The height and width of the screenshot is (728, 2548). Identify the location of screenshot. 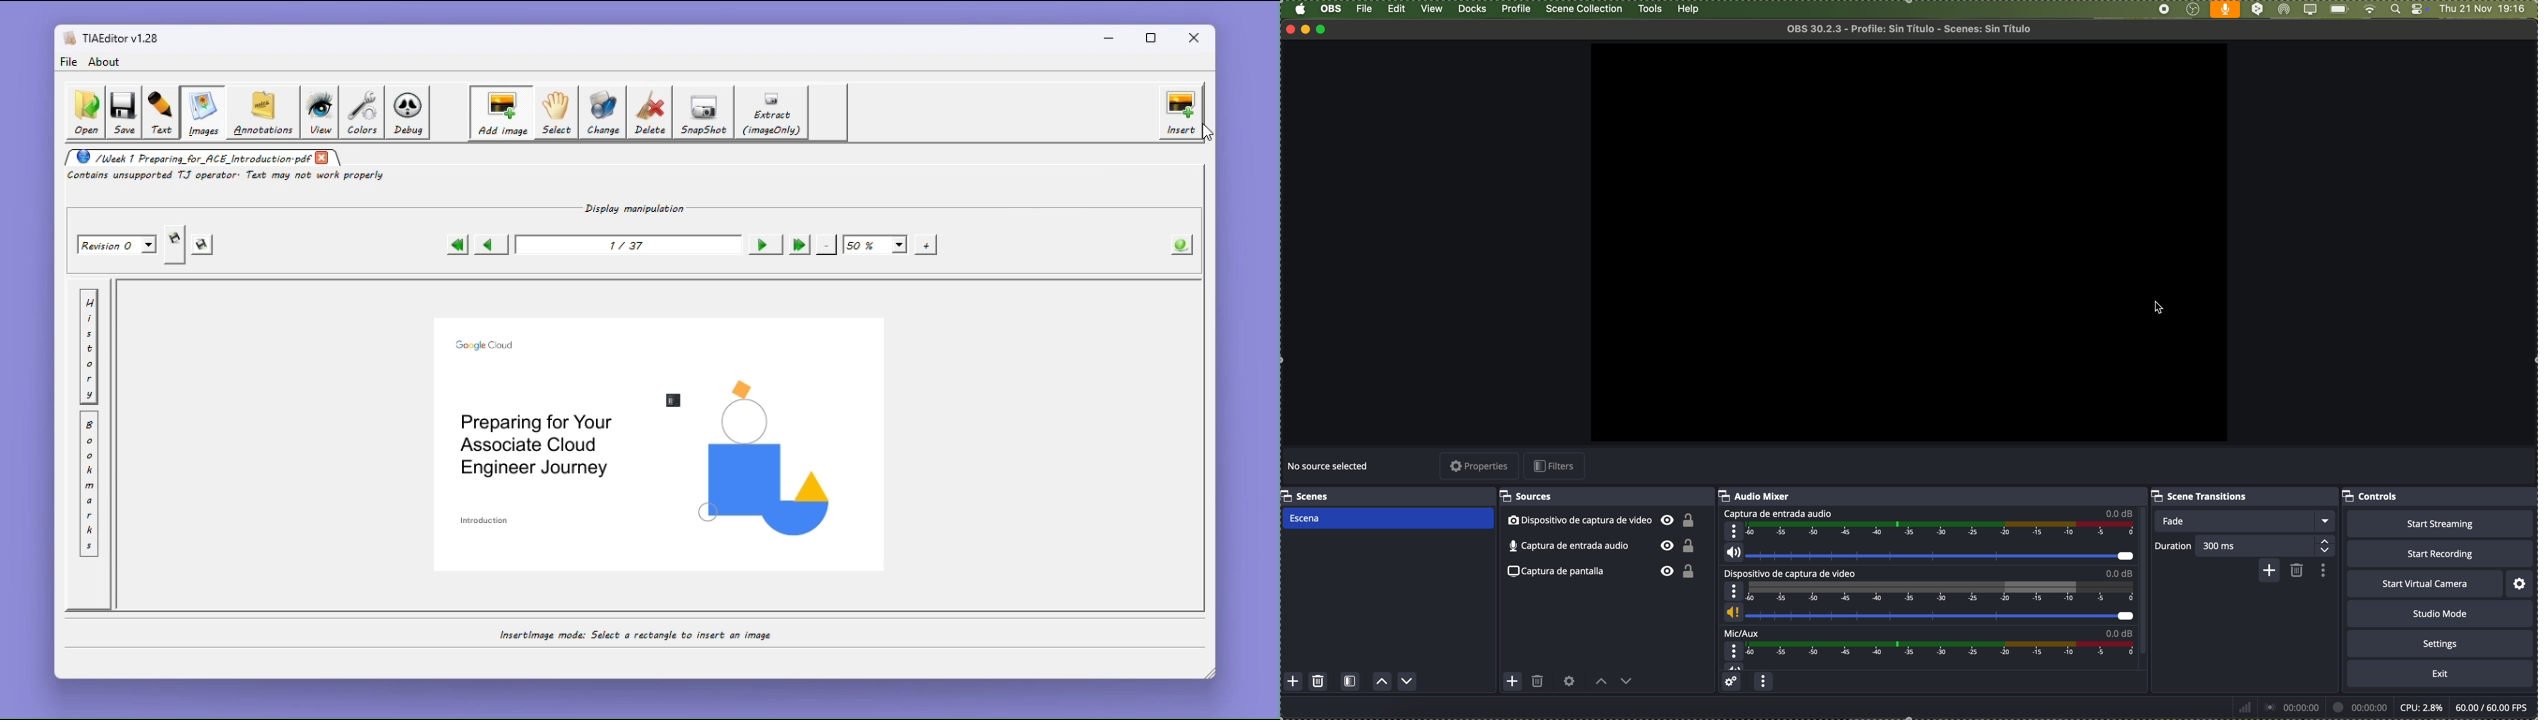
(1605, 572).